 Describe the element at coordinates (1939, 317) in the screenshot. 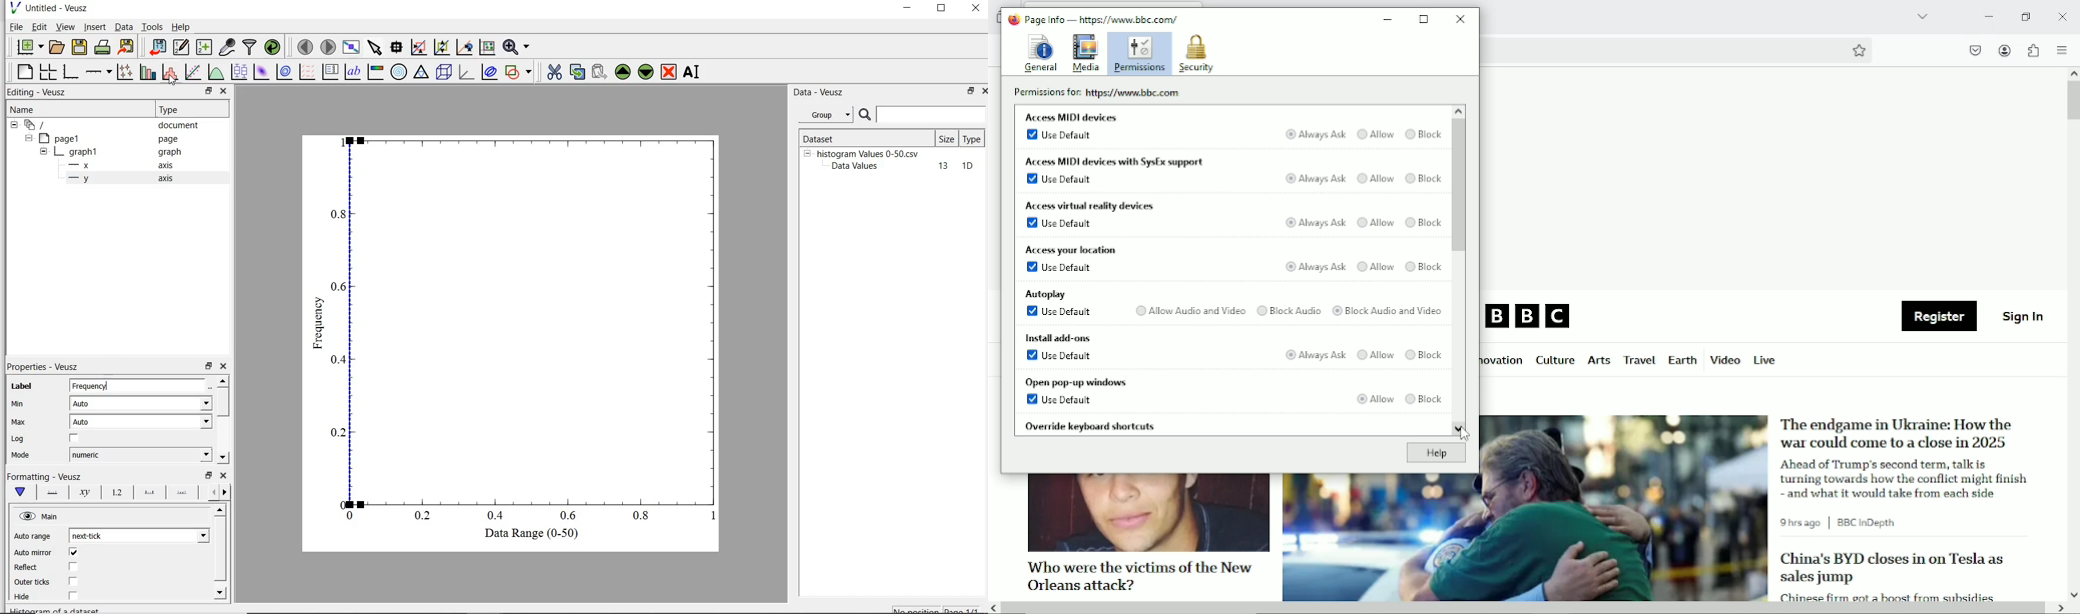

I see `Register` at that location.